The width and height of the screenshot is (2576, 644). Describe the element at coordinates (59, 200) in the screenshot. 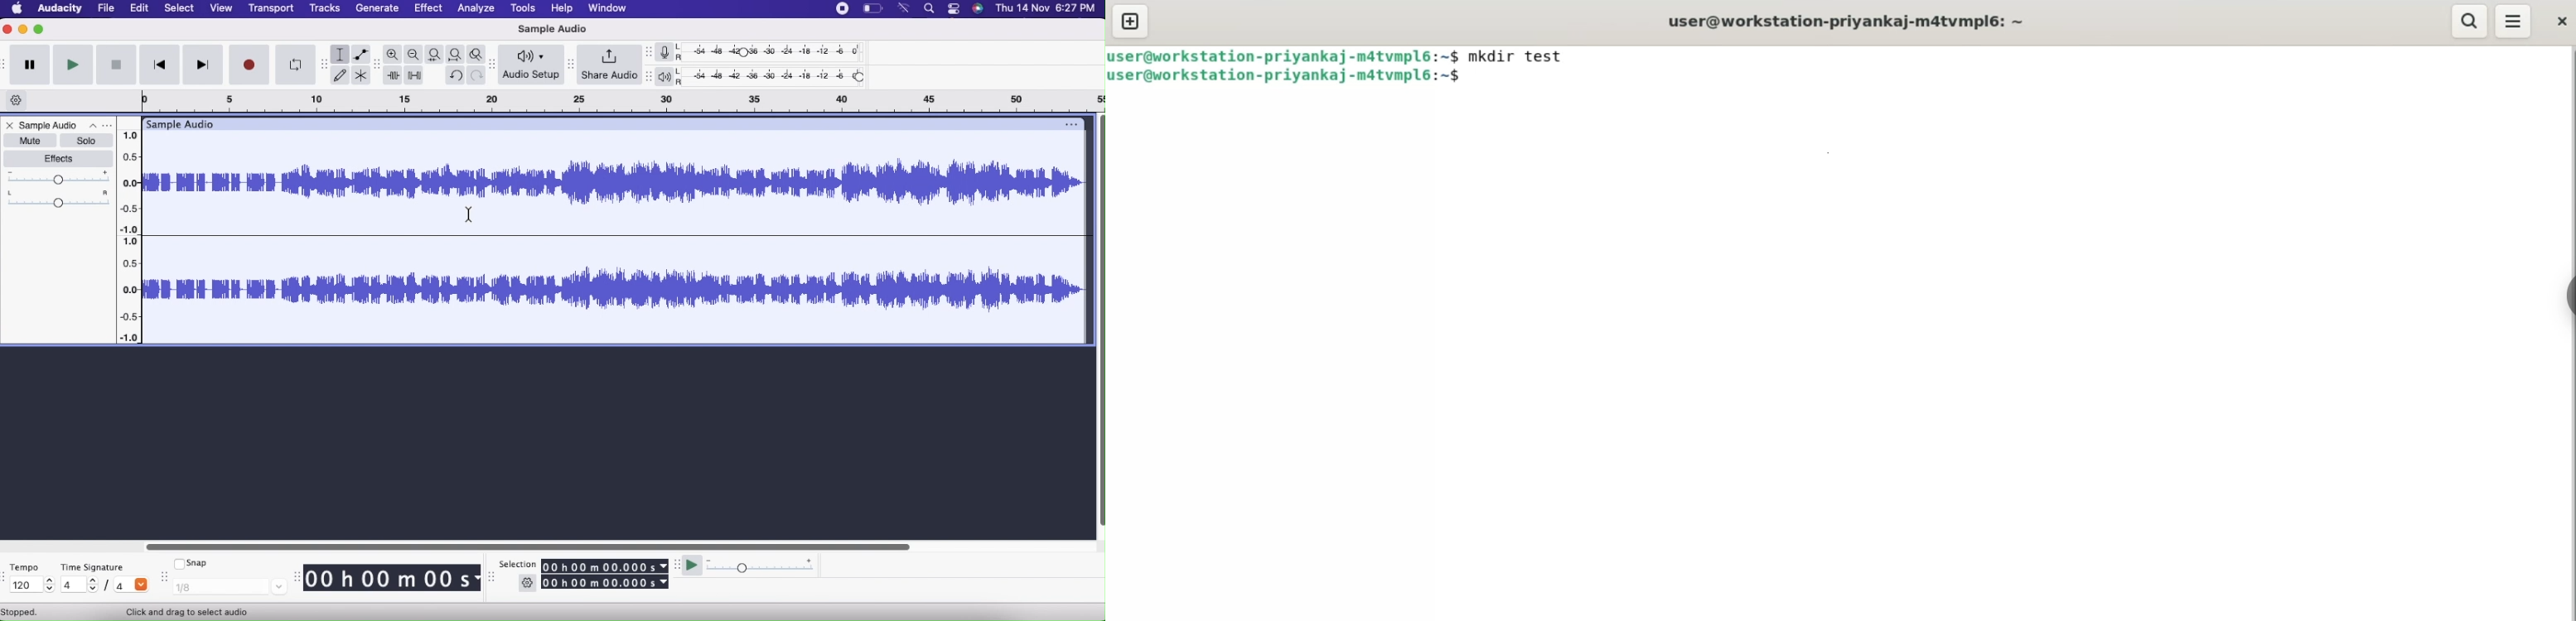

I see `Pan: Center` at that location.